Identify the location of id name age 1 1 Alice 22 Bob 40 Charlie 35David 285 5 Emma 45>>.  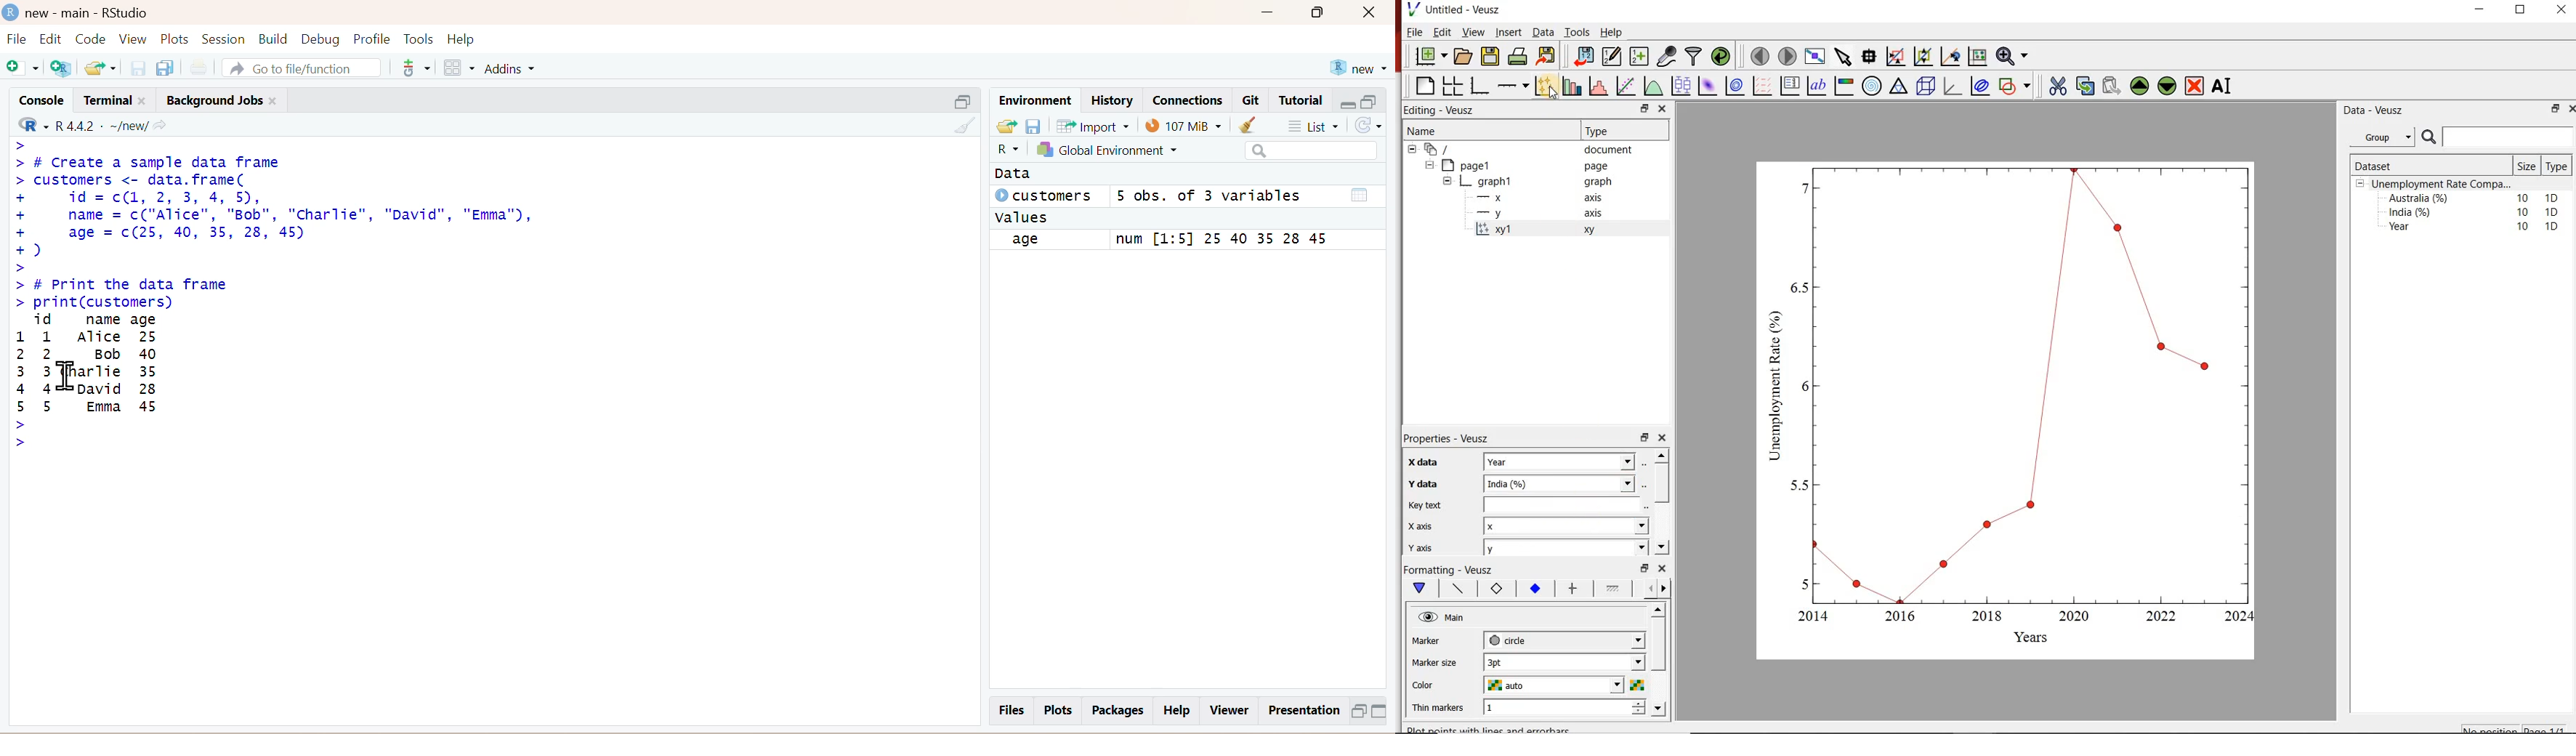
(119, 381).